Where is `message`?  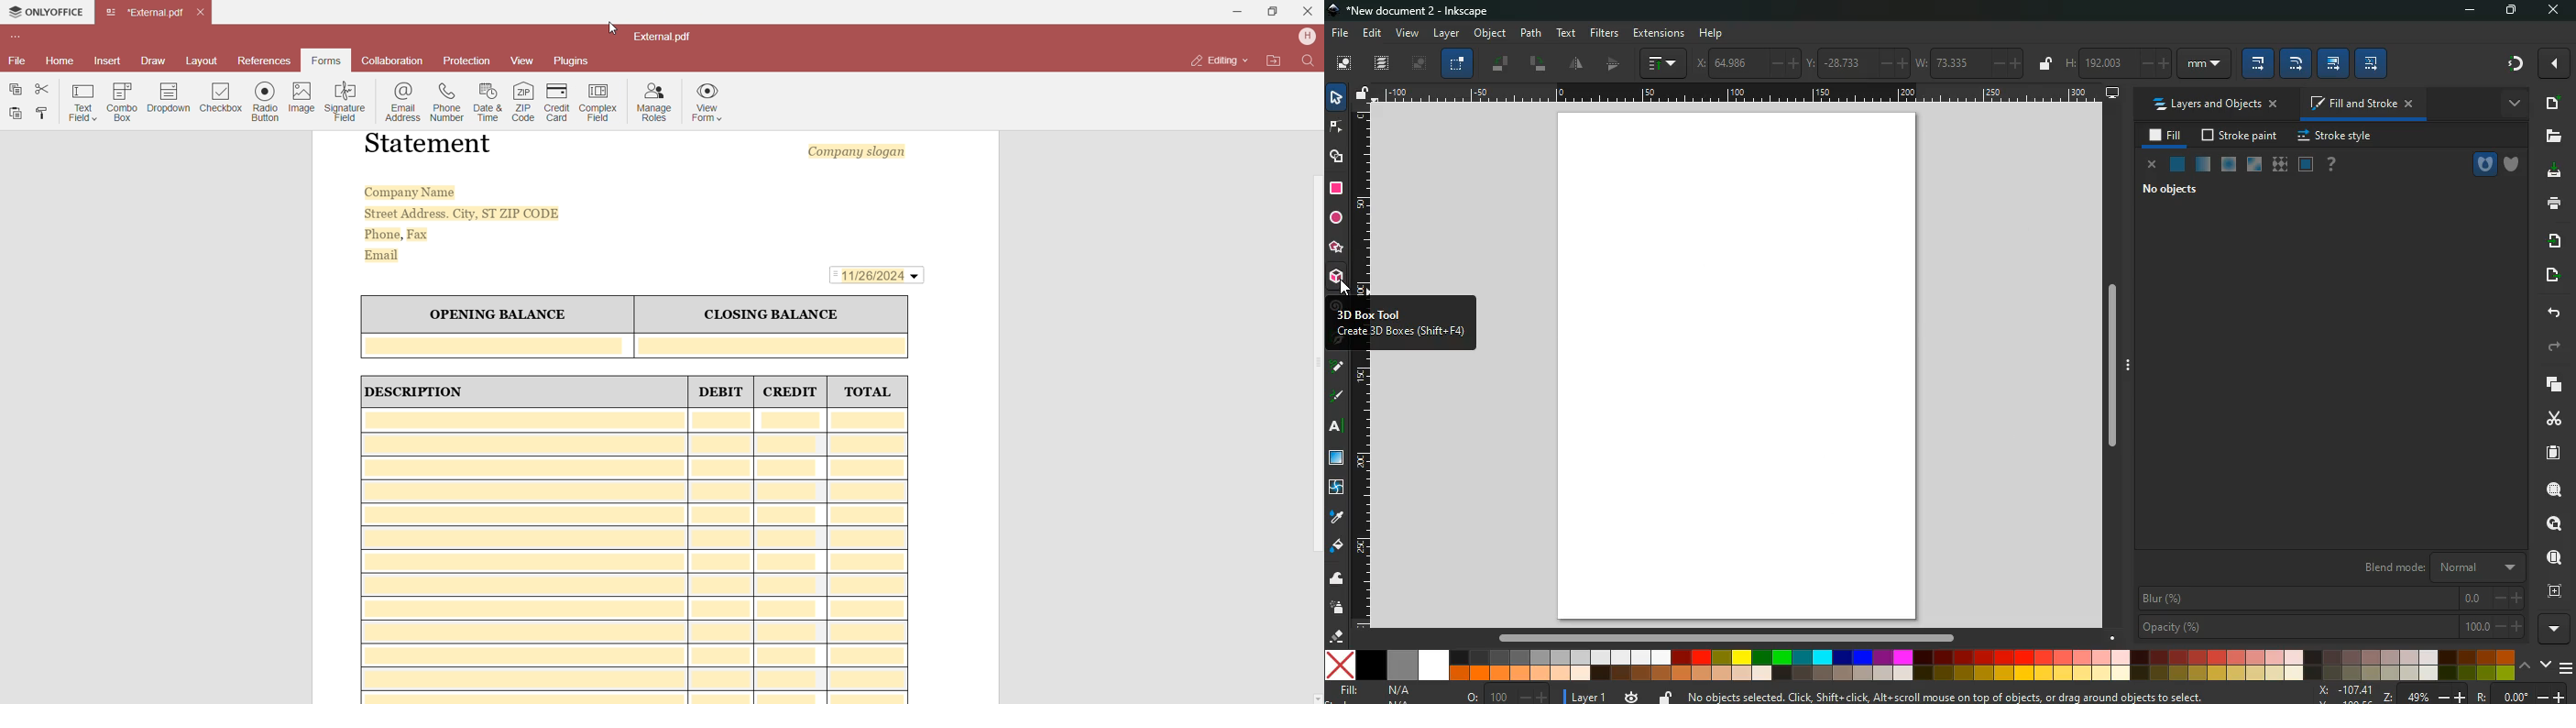 message is located at coordinates (1951, 698).